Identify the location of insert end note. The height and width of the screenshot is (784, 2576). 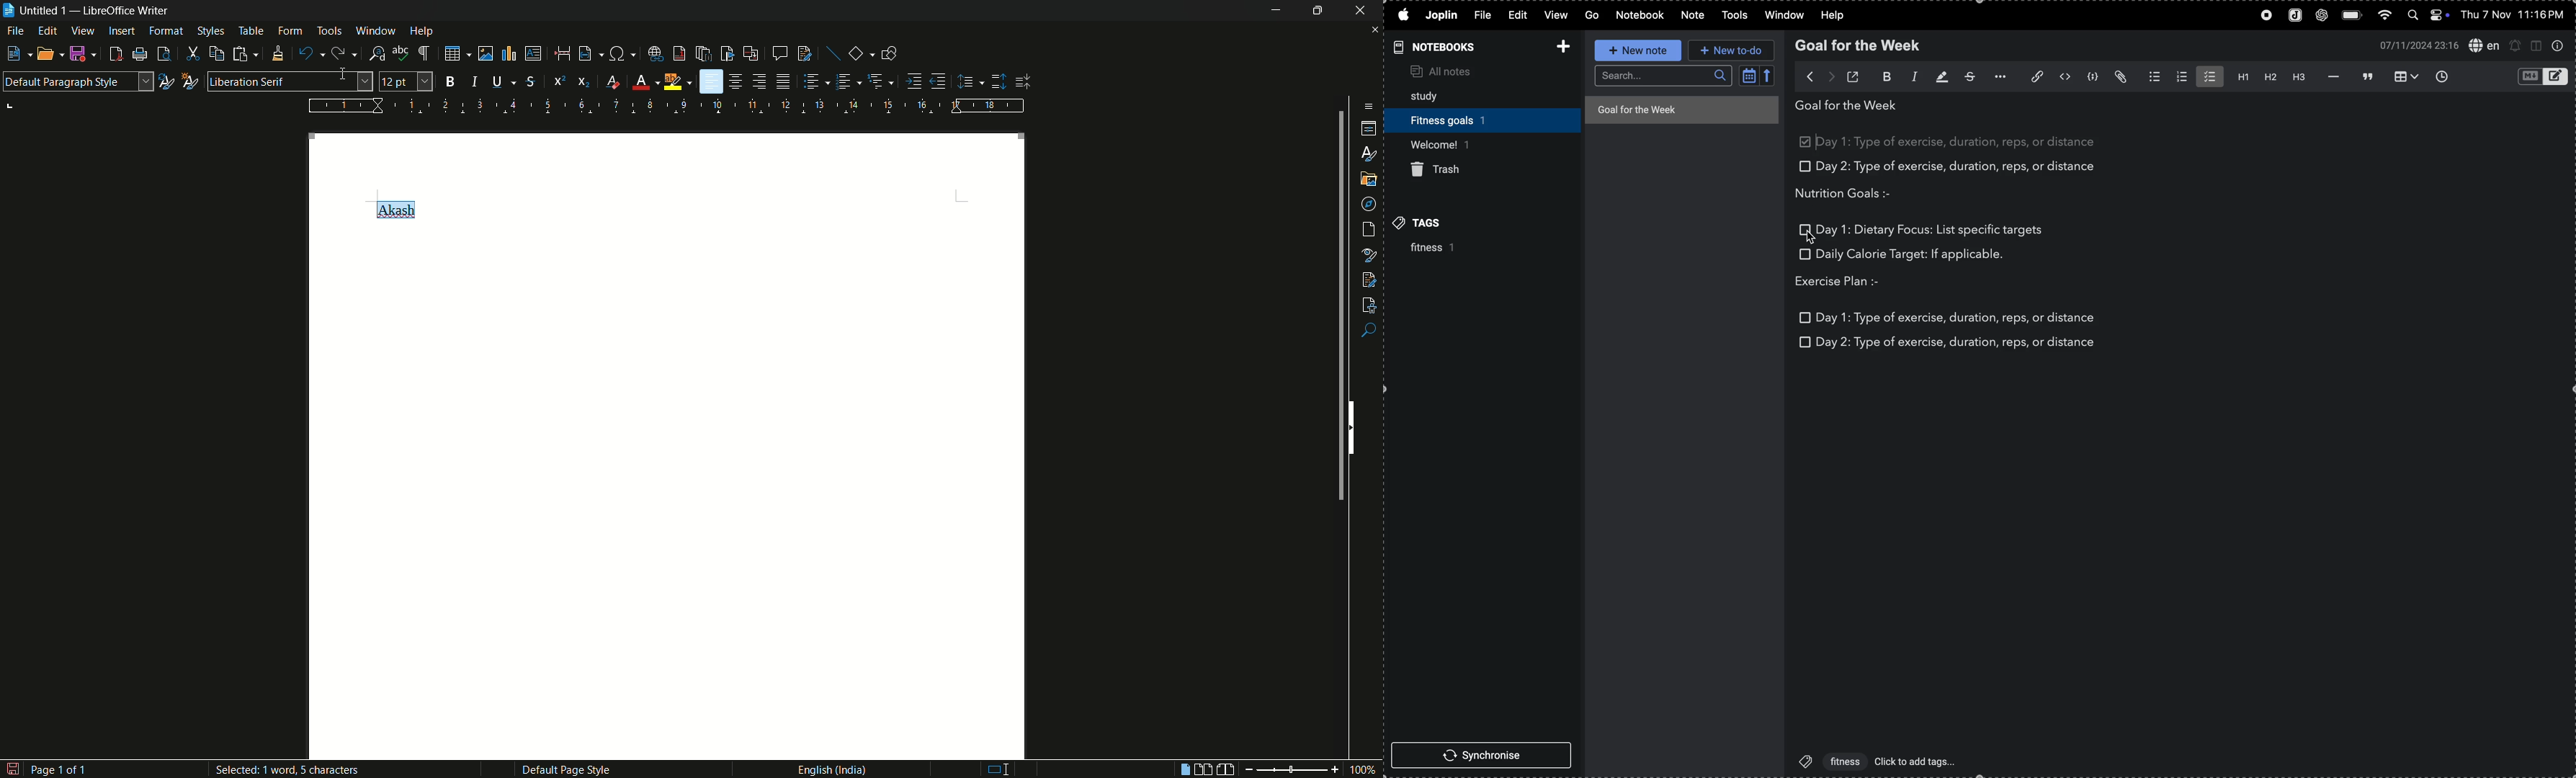
(705, 55).